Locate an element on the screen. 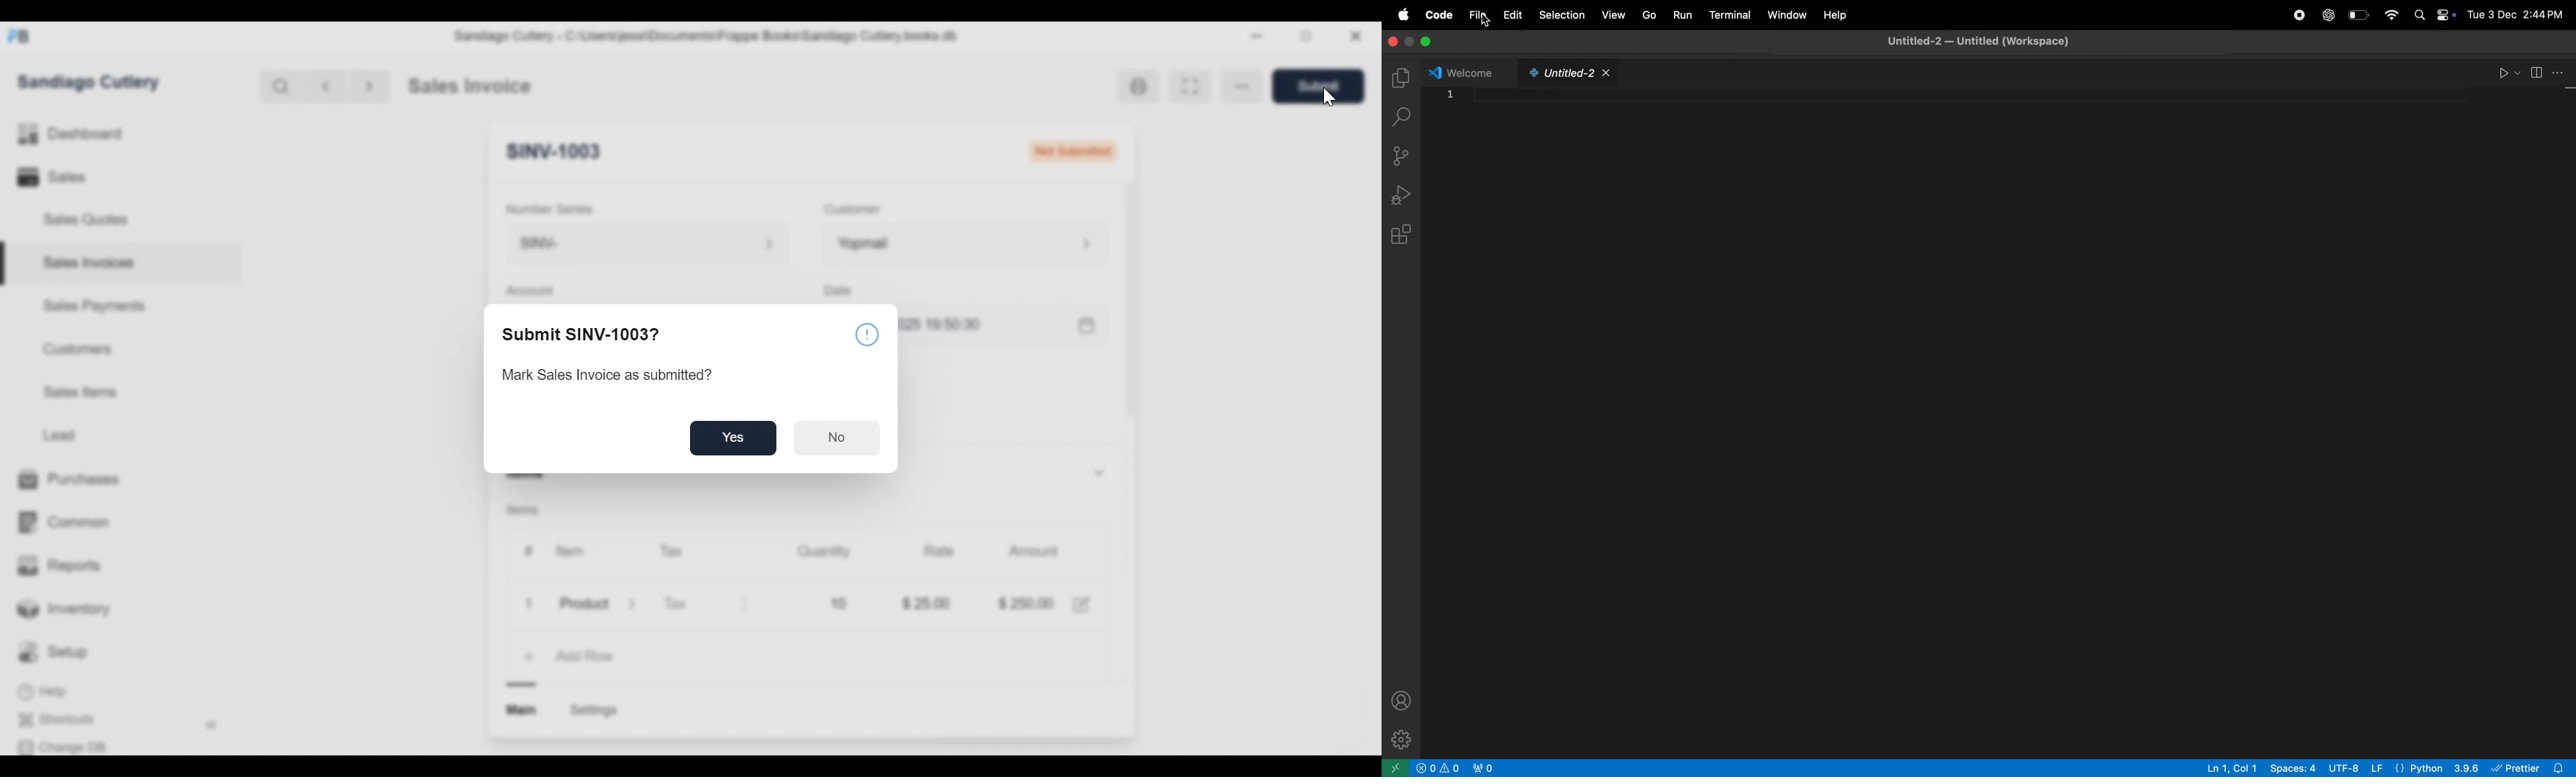  terminal is located at coordinates (1727, 13).